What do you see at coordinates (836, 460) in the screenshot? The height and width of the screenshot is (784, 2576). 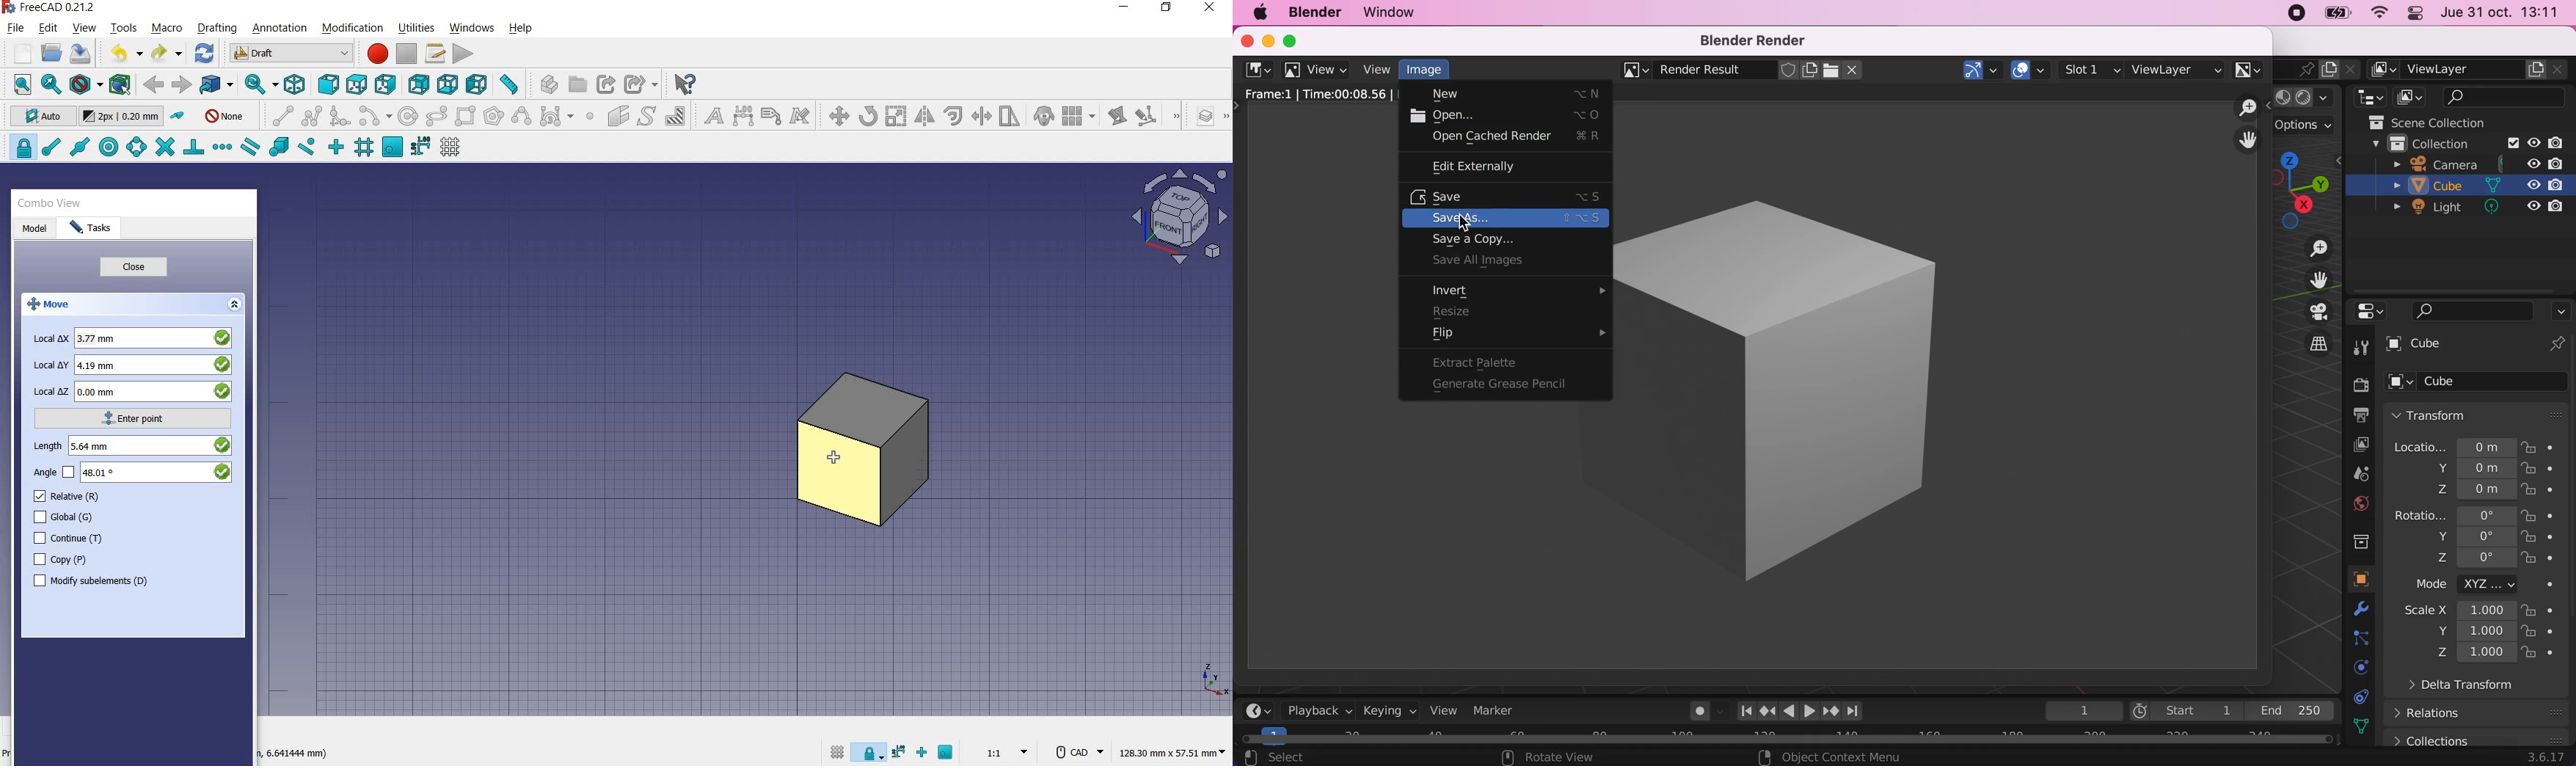 I see `move tool/cursor` at bounding box center [836, 460].